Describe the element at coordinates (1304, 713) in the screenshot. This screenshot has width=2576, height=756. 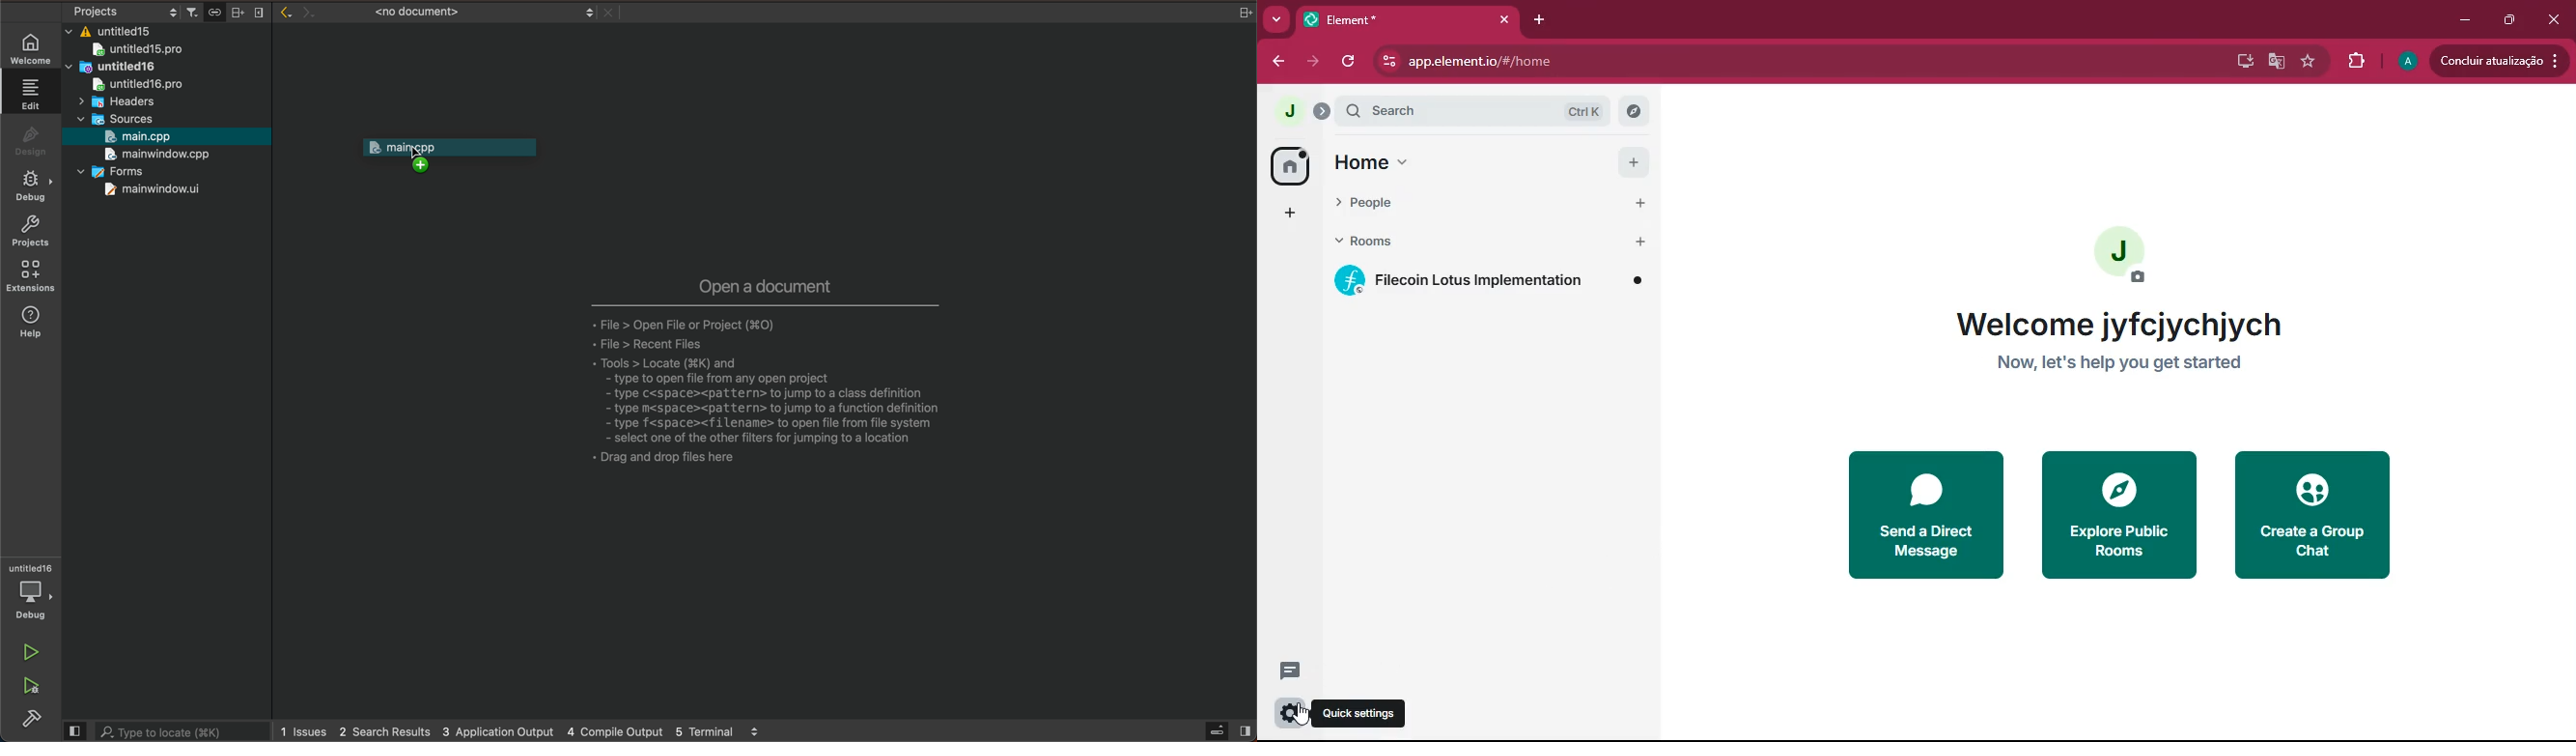
I see `cursor on quick settings` at that location.